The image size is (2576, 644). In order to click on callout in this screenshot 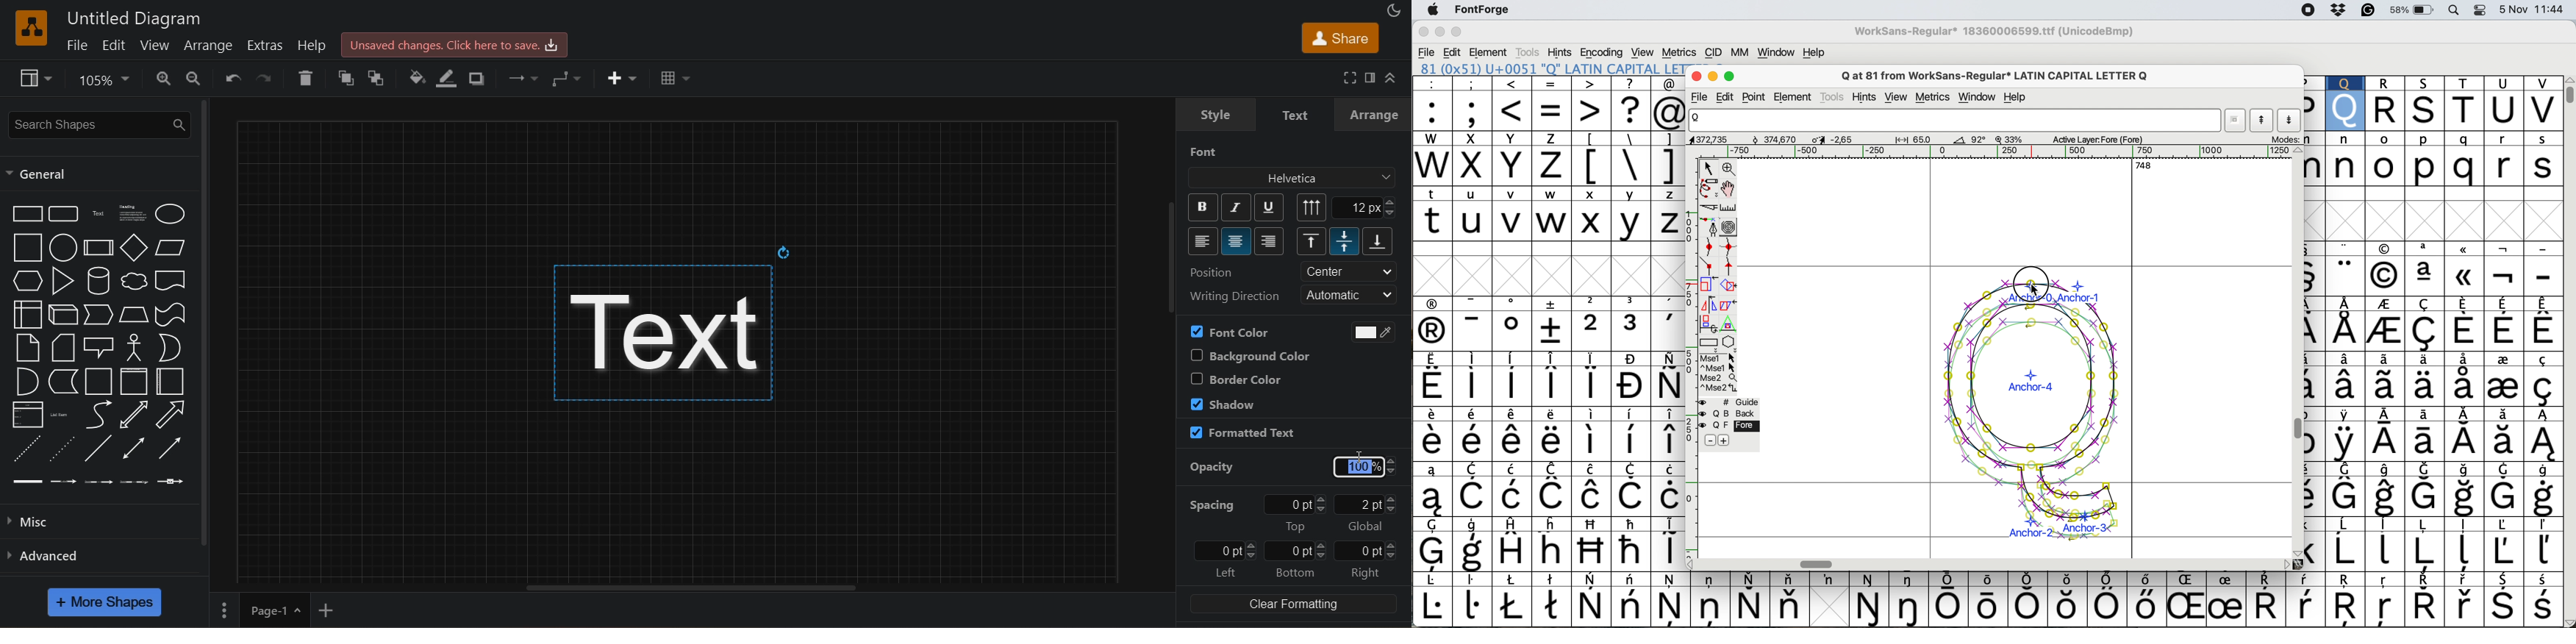, I will do `click(99, 347)`.